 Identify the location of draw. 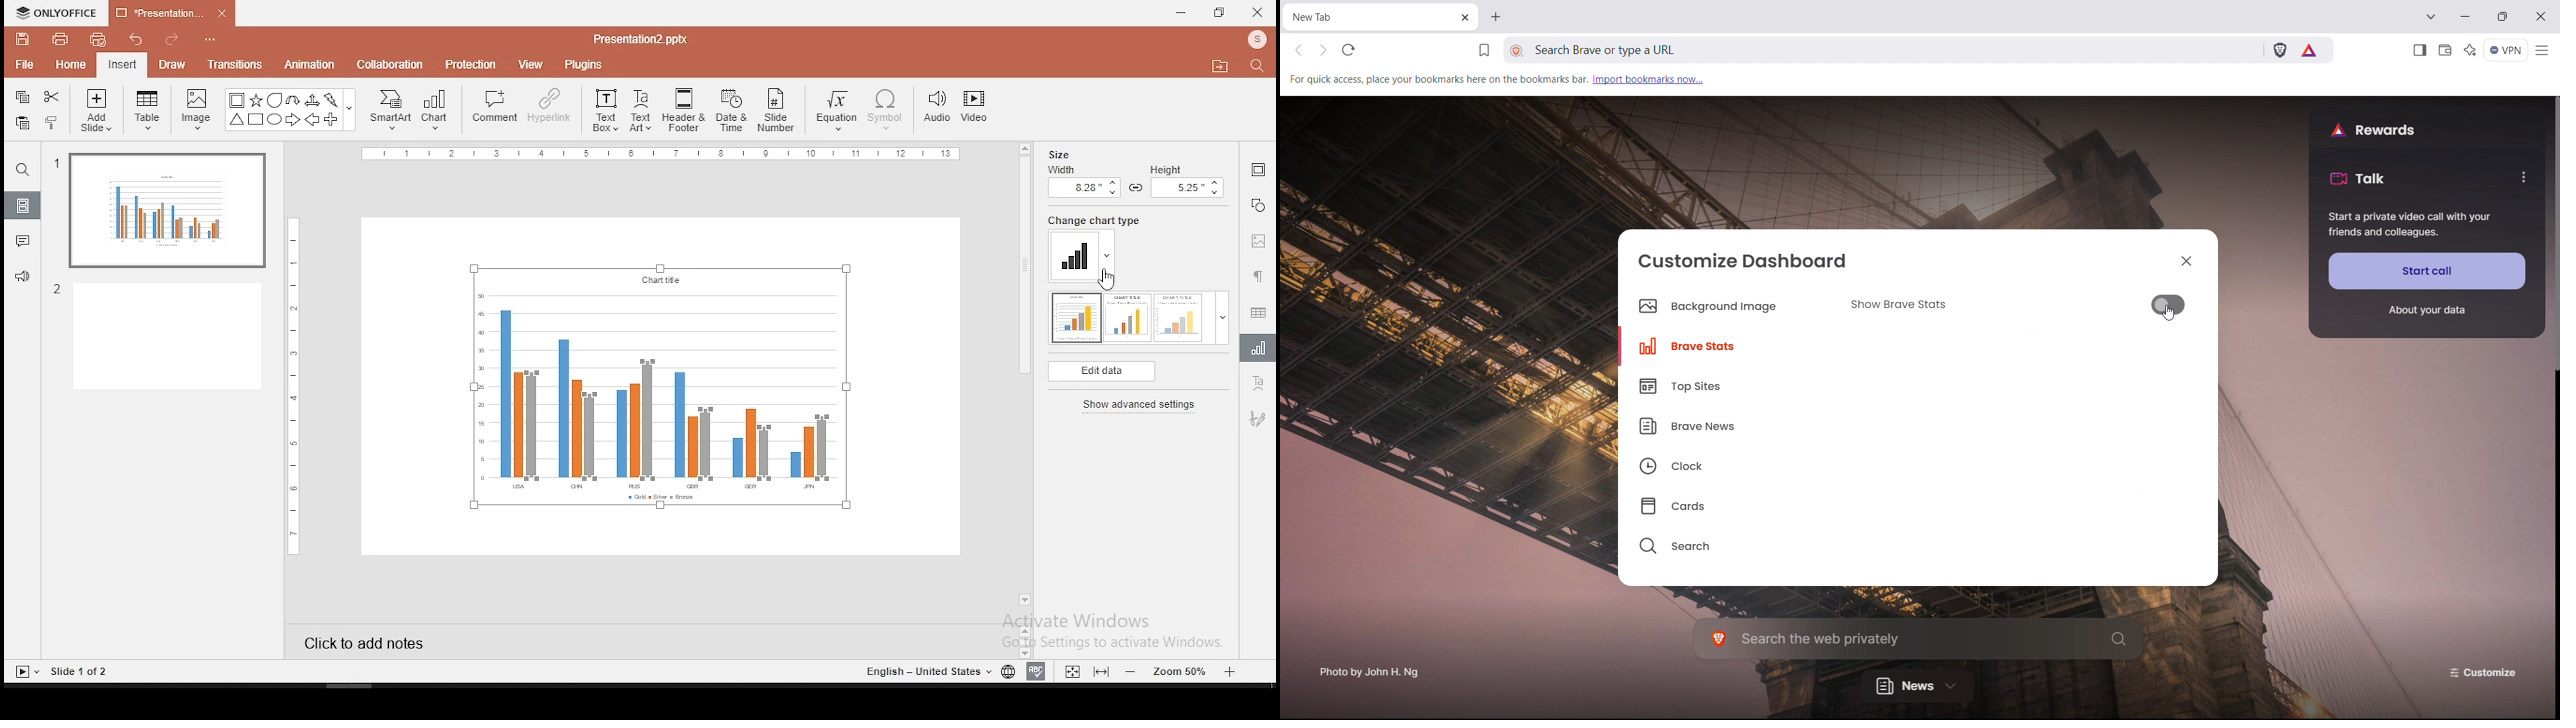
(172, 65).